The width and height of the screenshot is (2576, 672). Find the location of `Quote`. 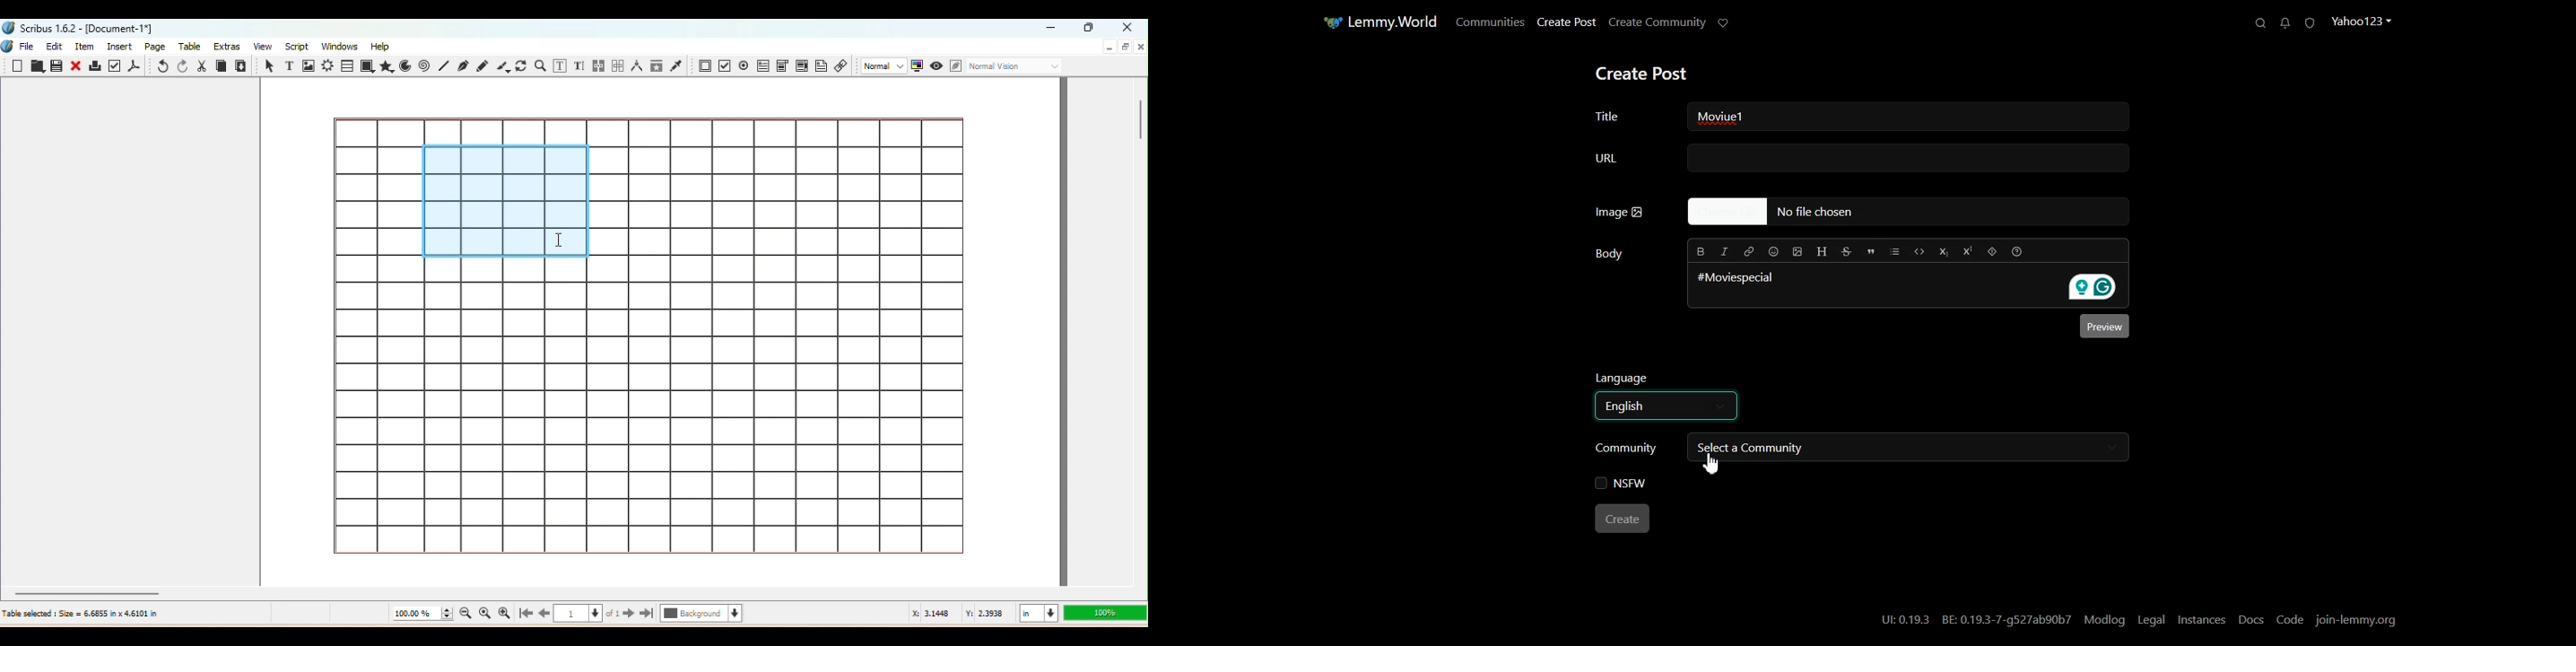

Quote is located at coordinates (1871, 252).